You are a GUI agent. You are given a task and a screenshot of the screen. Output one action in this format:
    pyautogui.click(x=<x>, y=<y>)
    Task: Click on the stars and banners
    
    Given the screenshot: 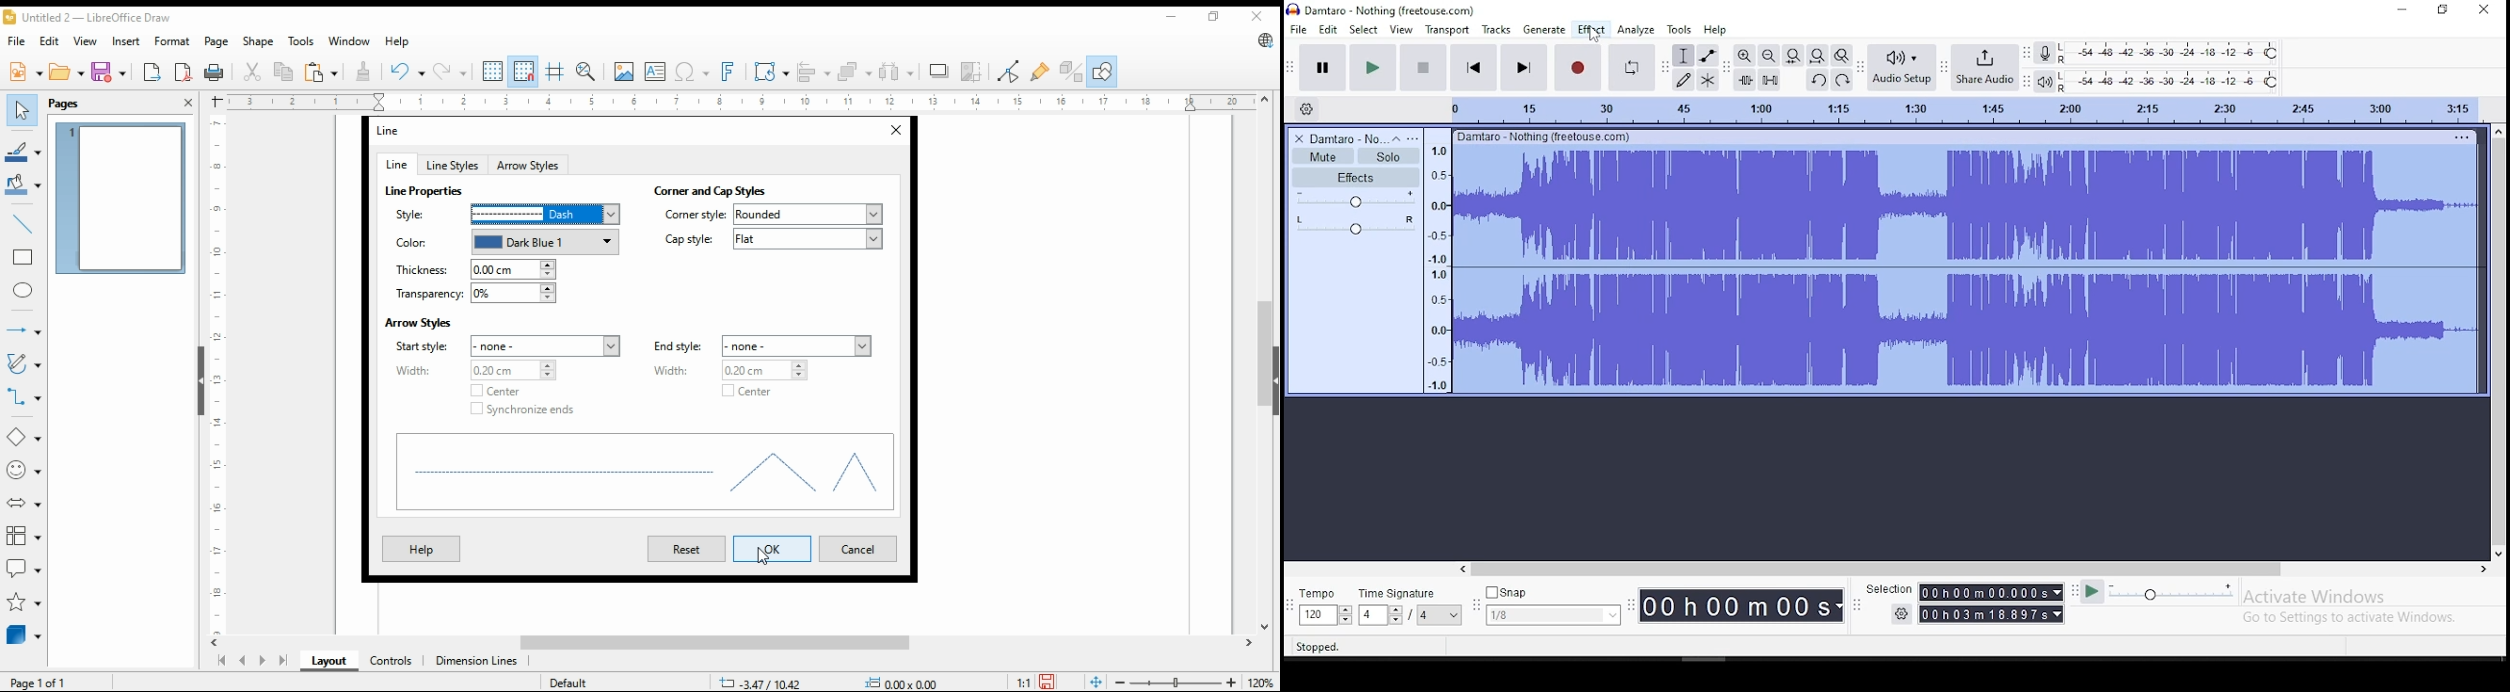 What is the action you would take?
    pyautogui.click(x=24, y=602)
    